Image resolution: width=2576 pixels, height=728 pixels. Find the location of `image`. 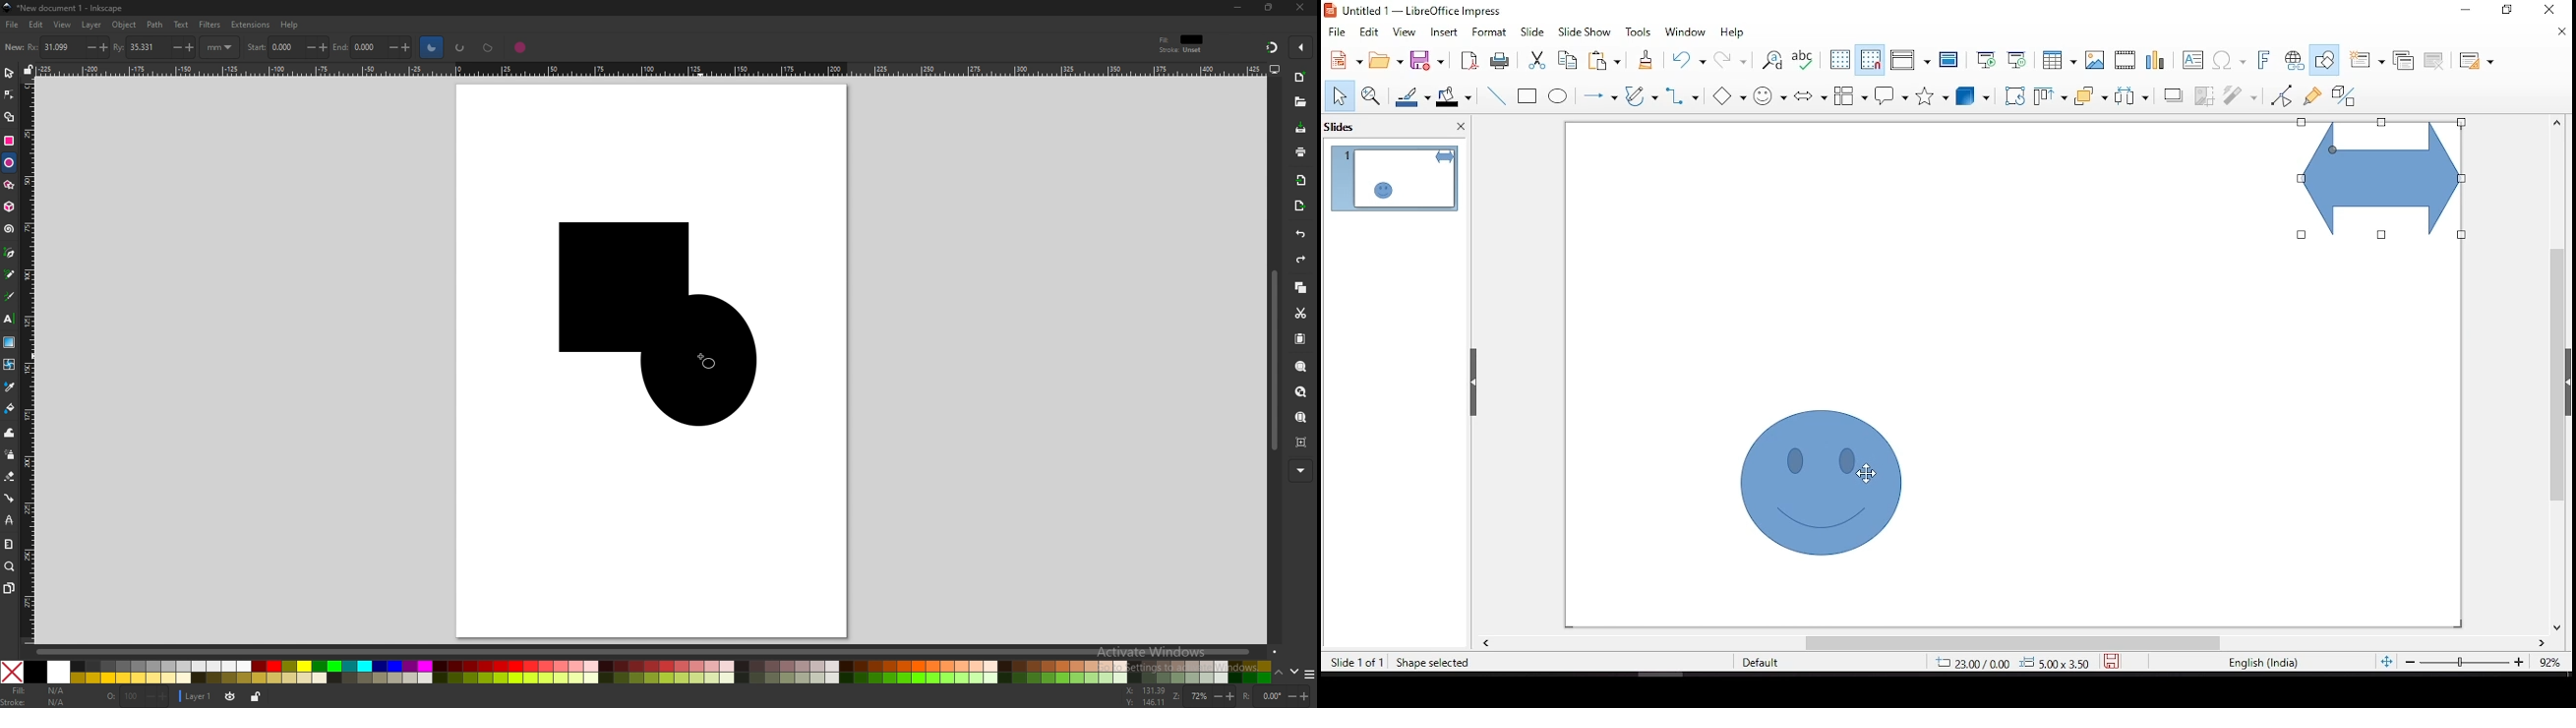

image is located at coordinates (2095, 60).